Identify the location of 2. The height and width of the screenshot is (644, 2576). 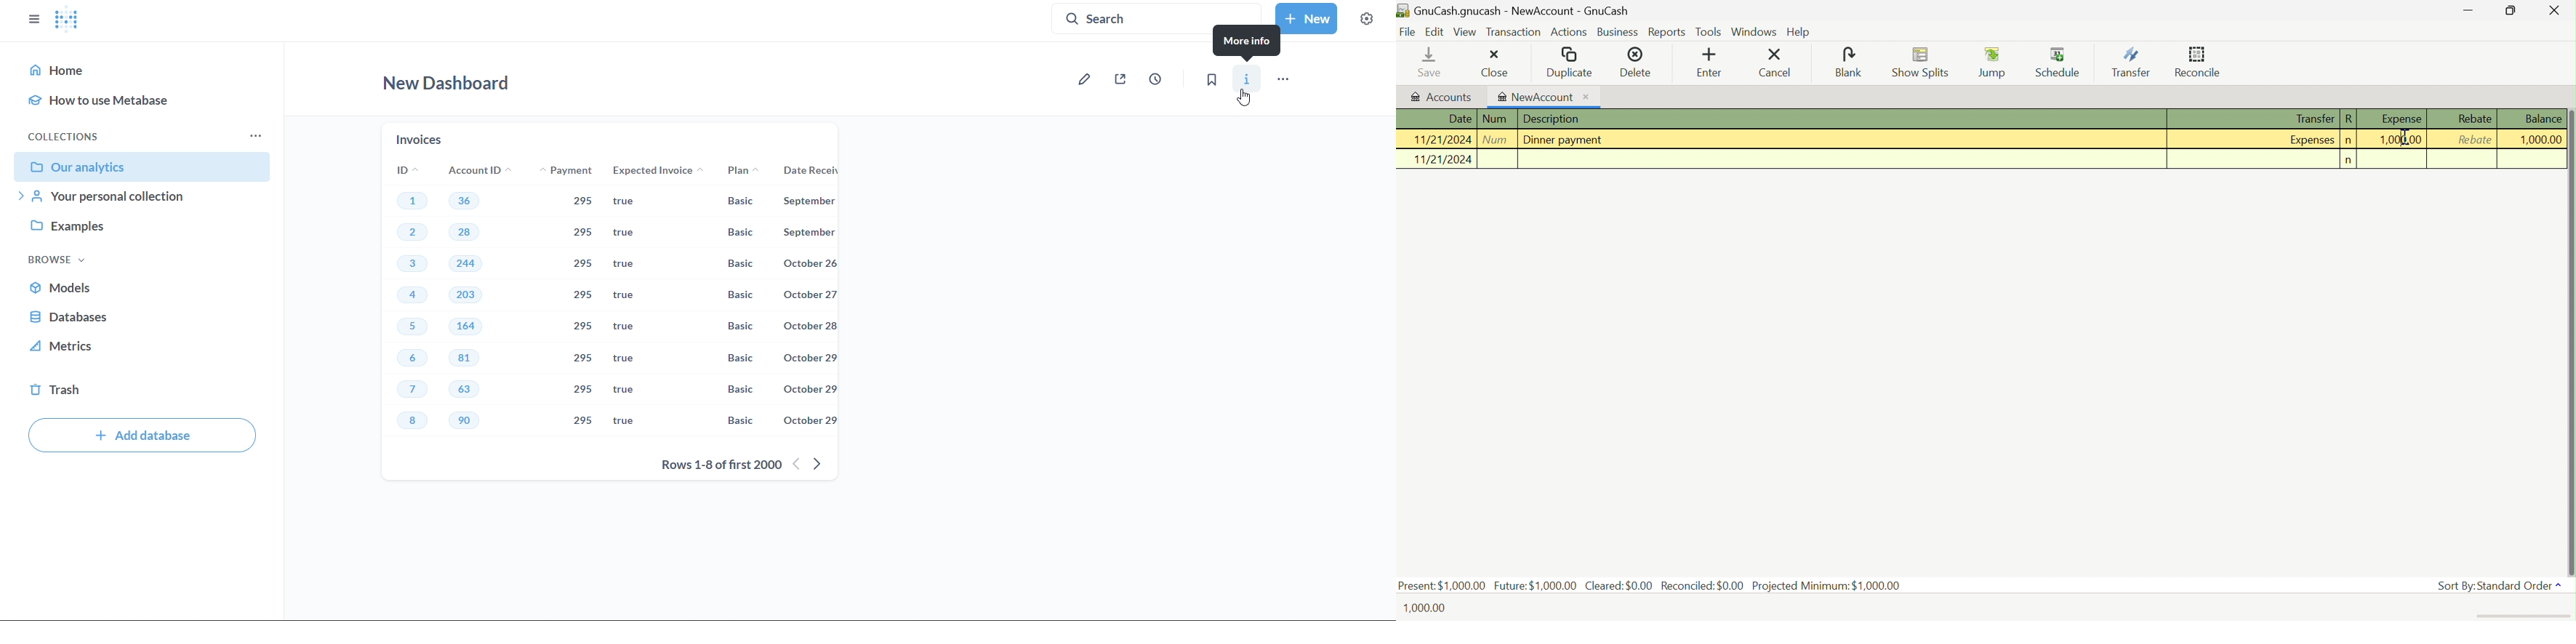
(414, 232).